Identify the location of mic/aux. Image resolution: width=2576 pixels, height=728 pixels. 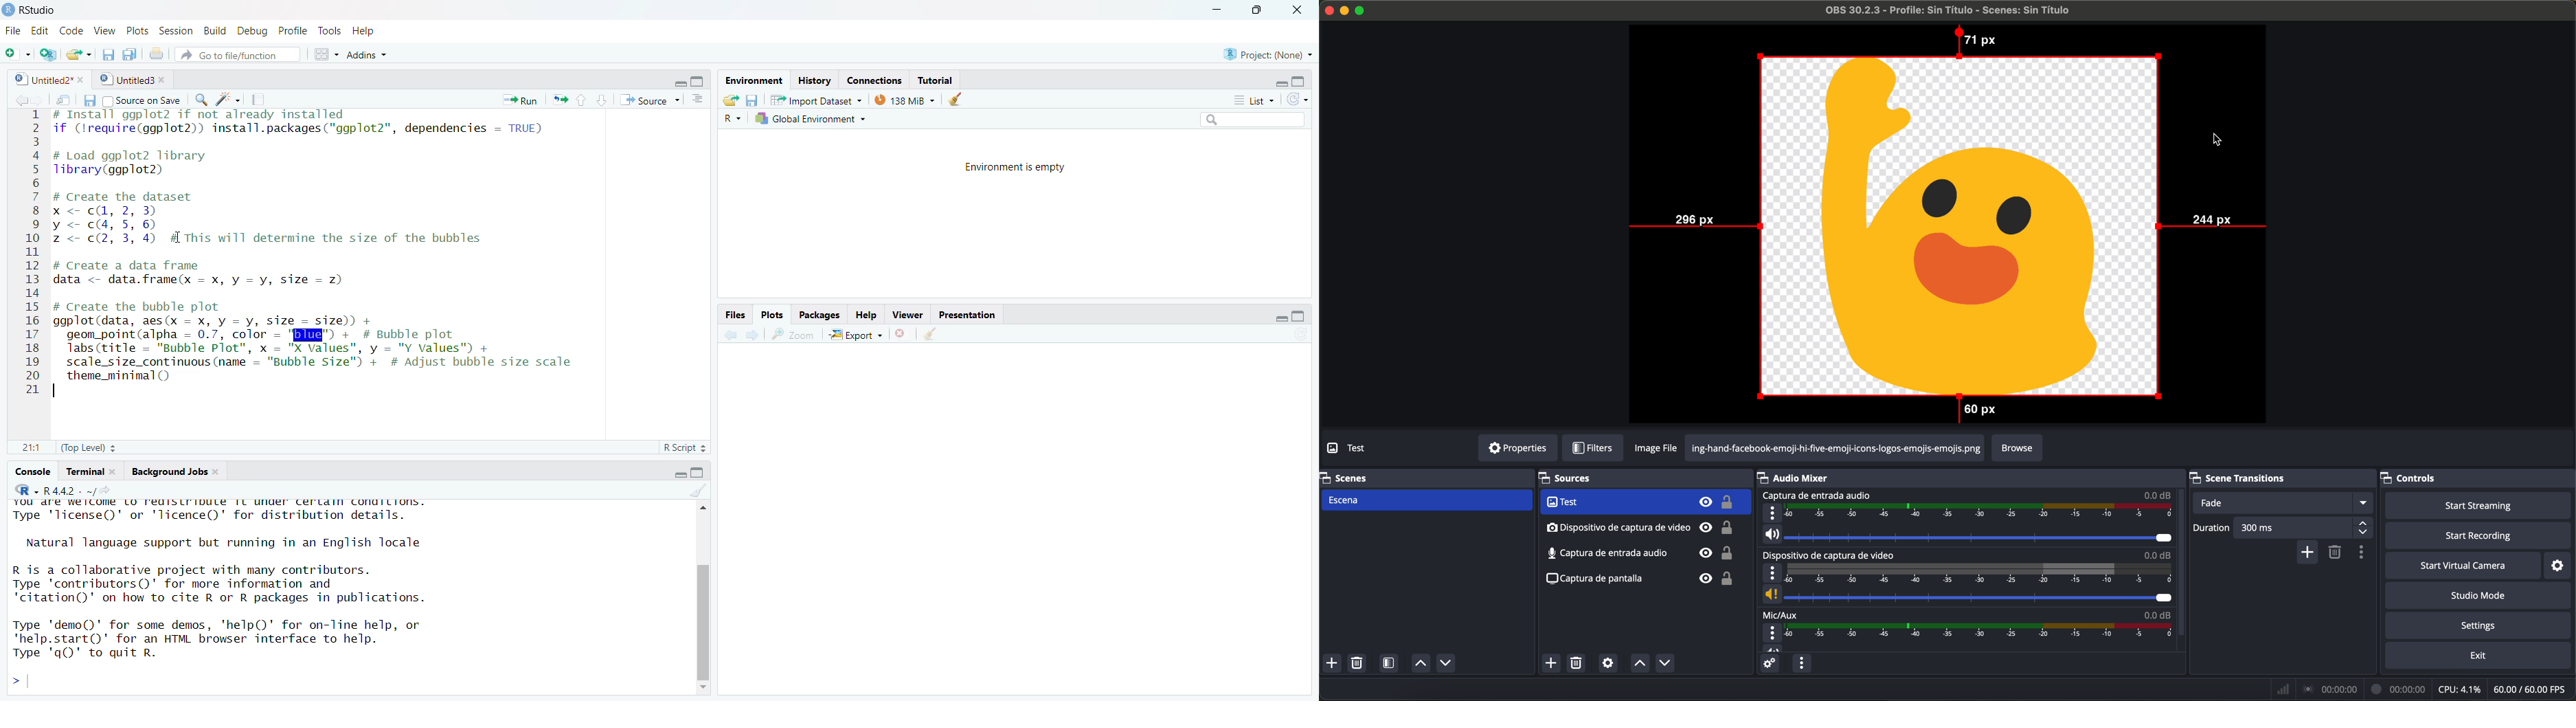
(1781, 614).